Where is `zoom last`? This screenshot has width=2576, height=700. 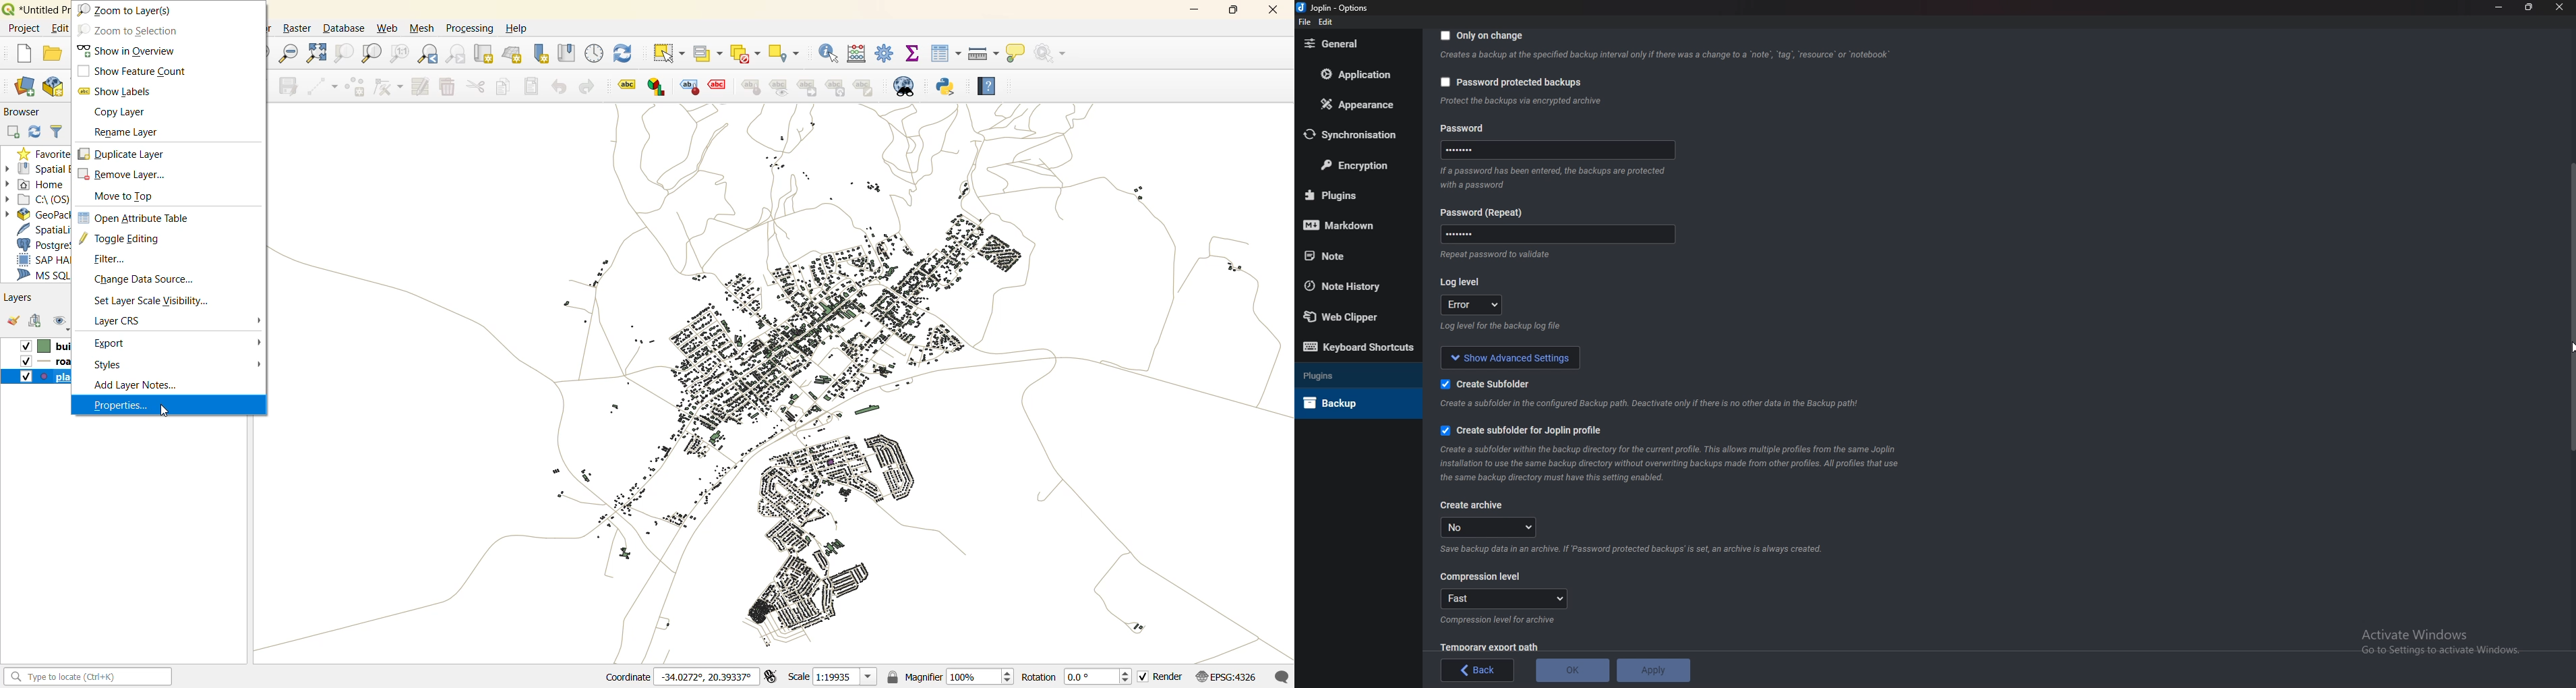
zoom last is located at coordinates (429, 53).